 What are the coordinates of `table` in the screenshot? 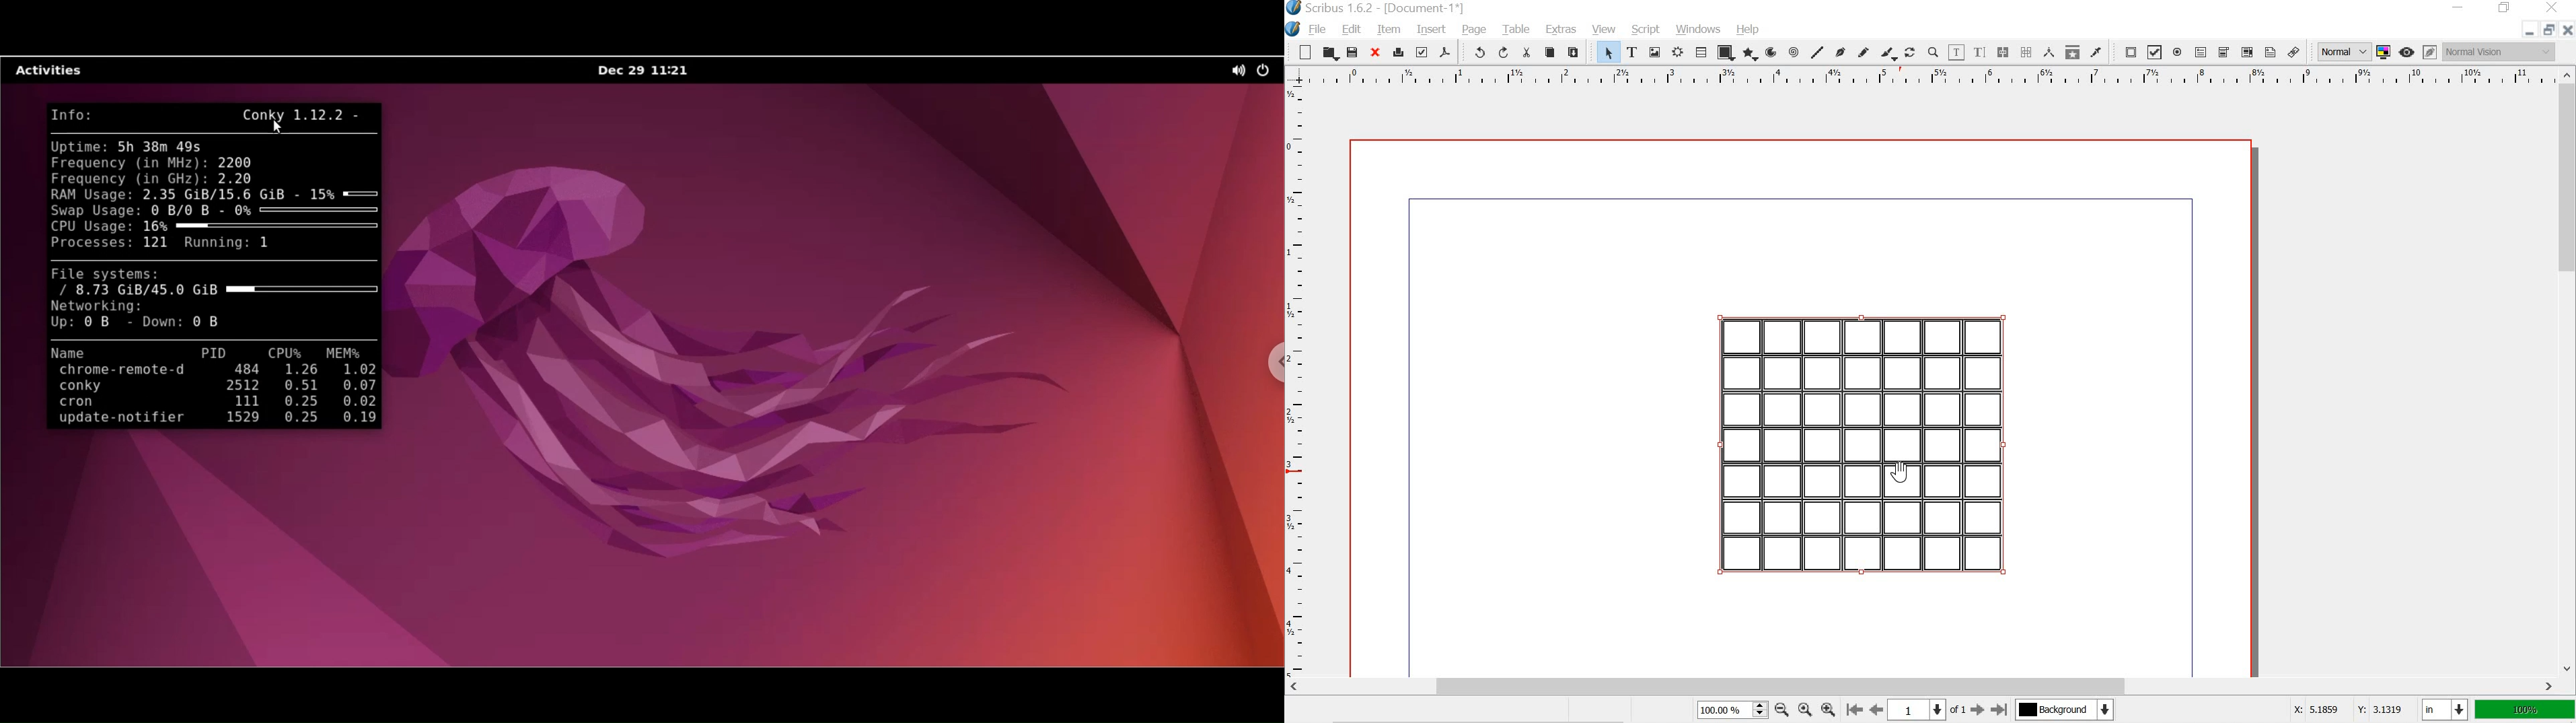 It's located at (1703, 51).